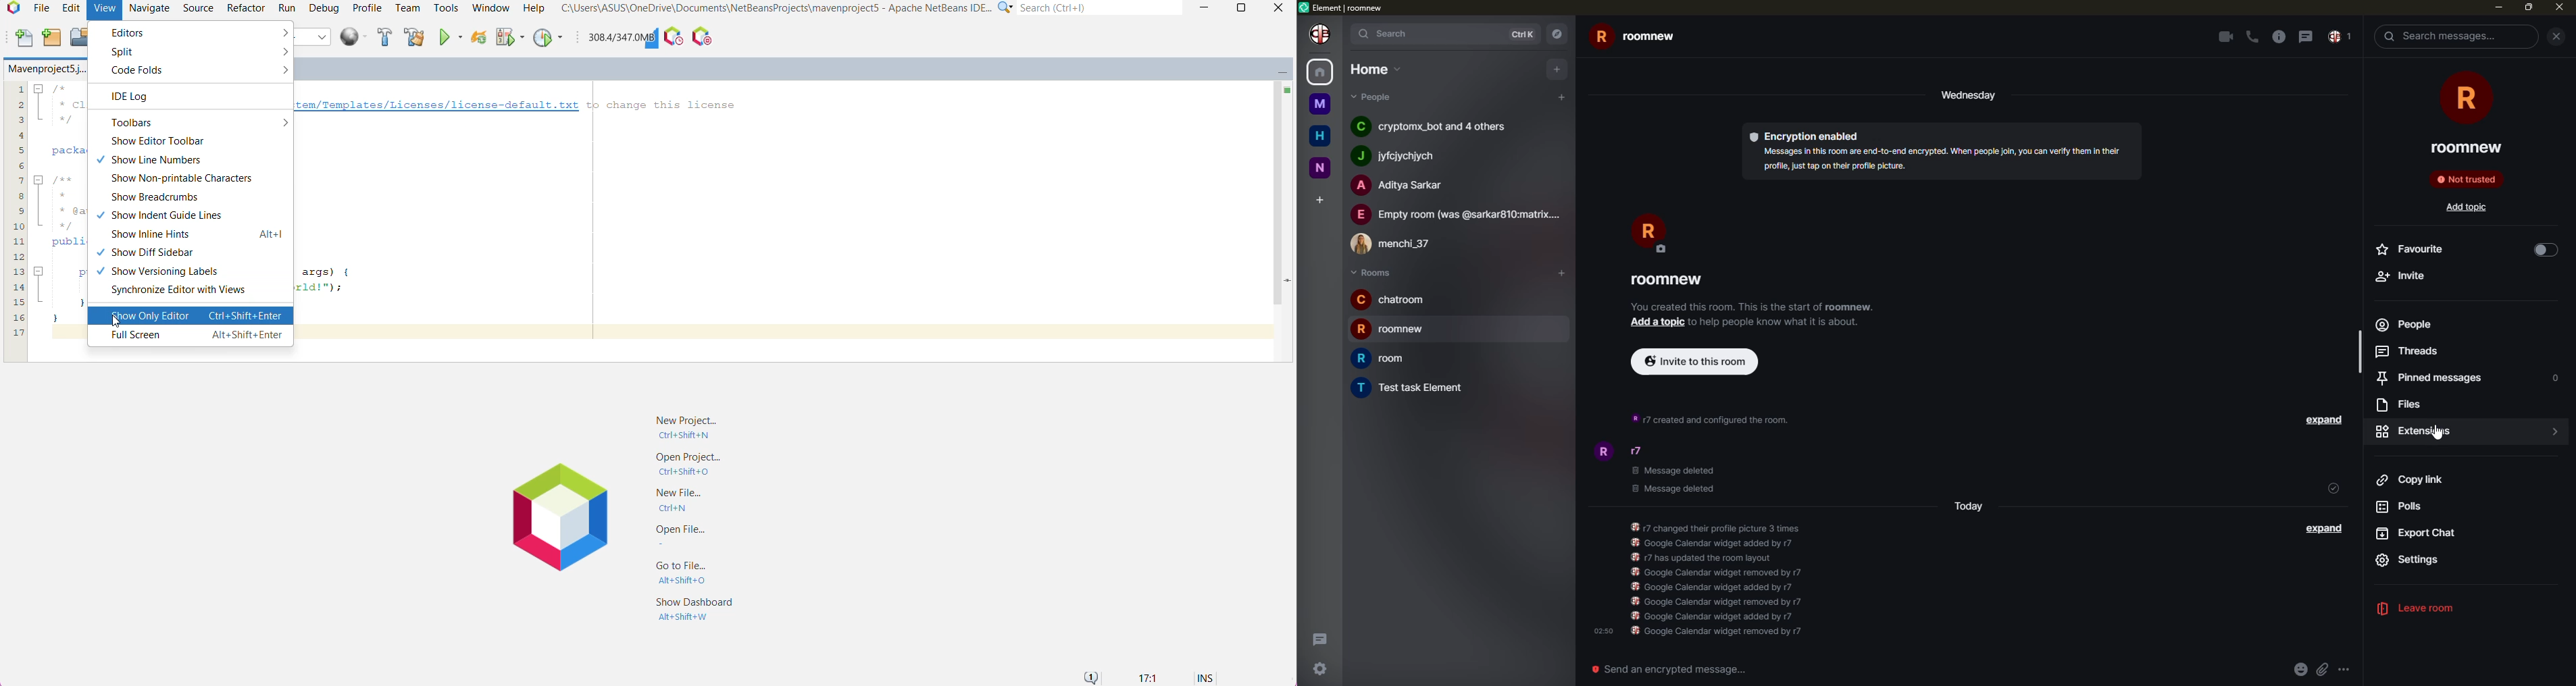 Image resolution: width=2576 pixels, height=700 pixels. What do you see at coordinates (1636, 38) in the screenshot?
I see `room` at bounding box center [1636, 38].